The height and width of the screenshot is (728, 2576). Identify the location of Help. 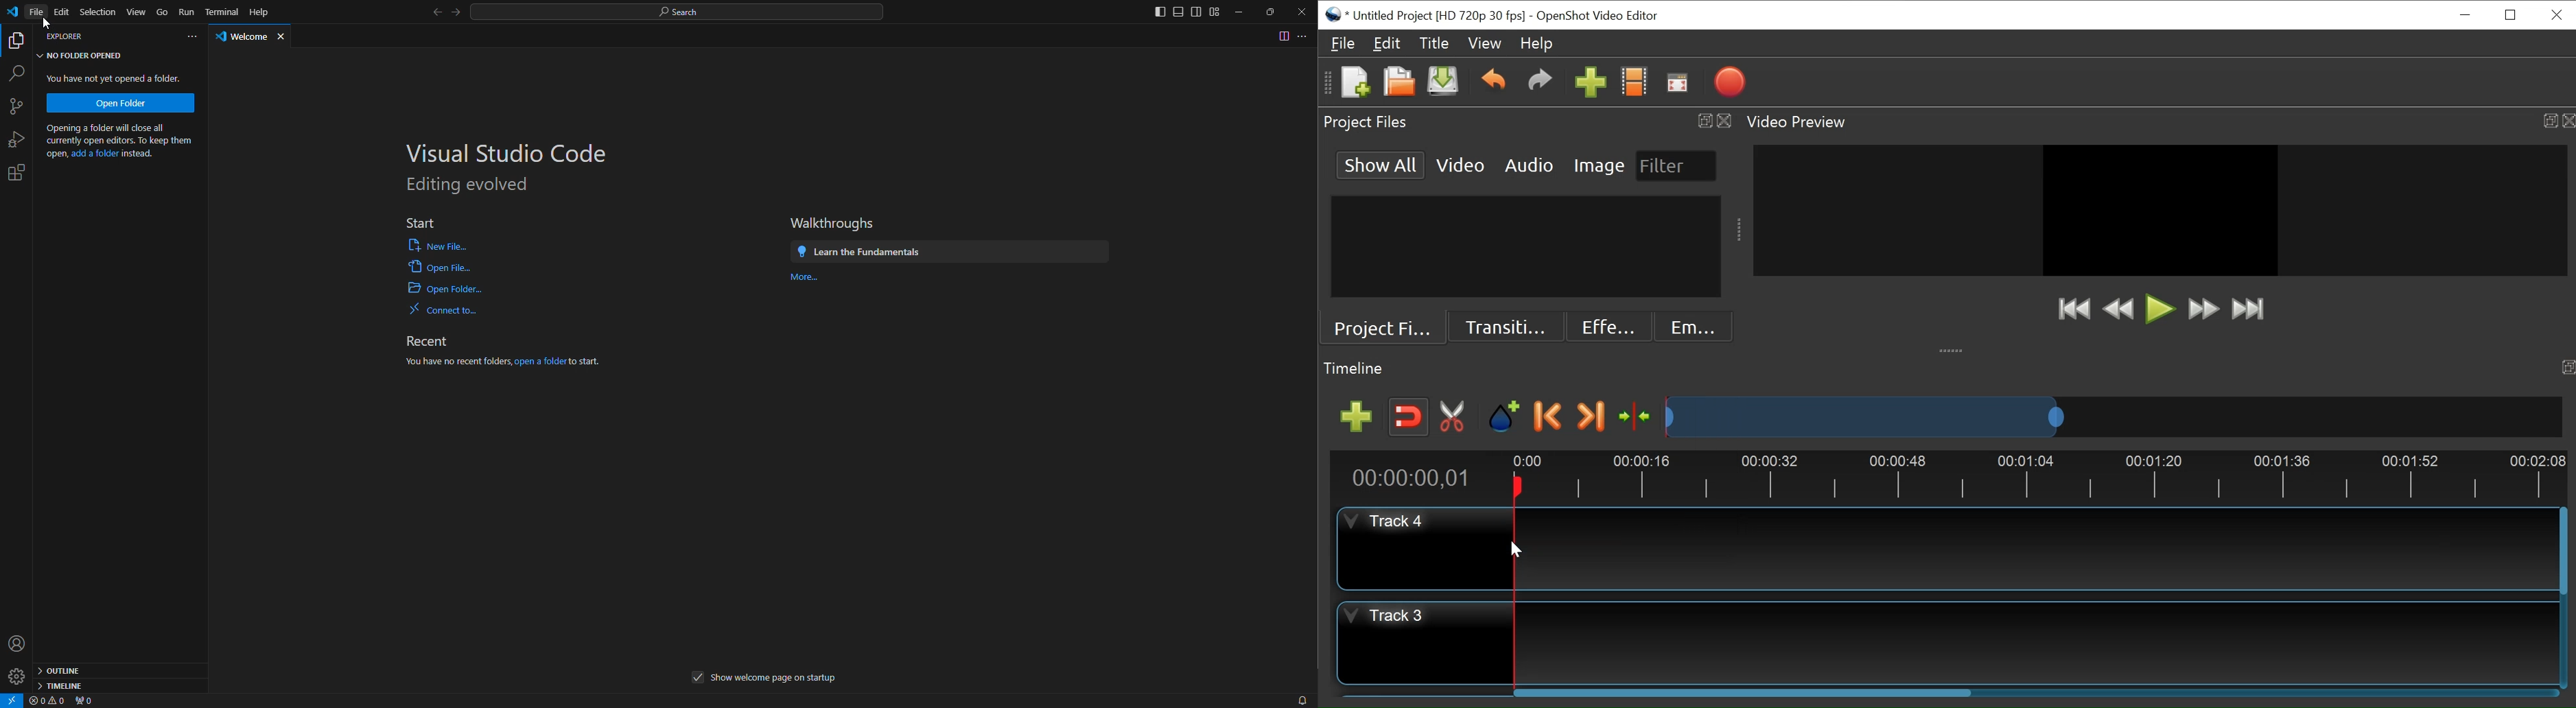
(1537, 43).